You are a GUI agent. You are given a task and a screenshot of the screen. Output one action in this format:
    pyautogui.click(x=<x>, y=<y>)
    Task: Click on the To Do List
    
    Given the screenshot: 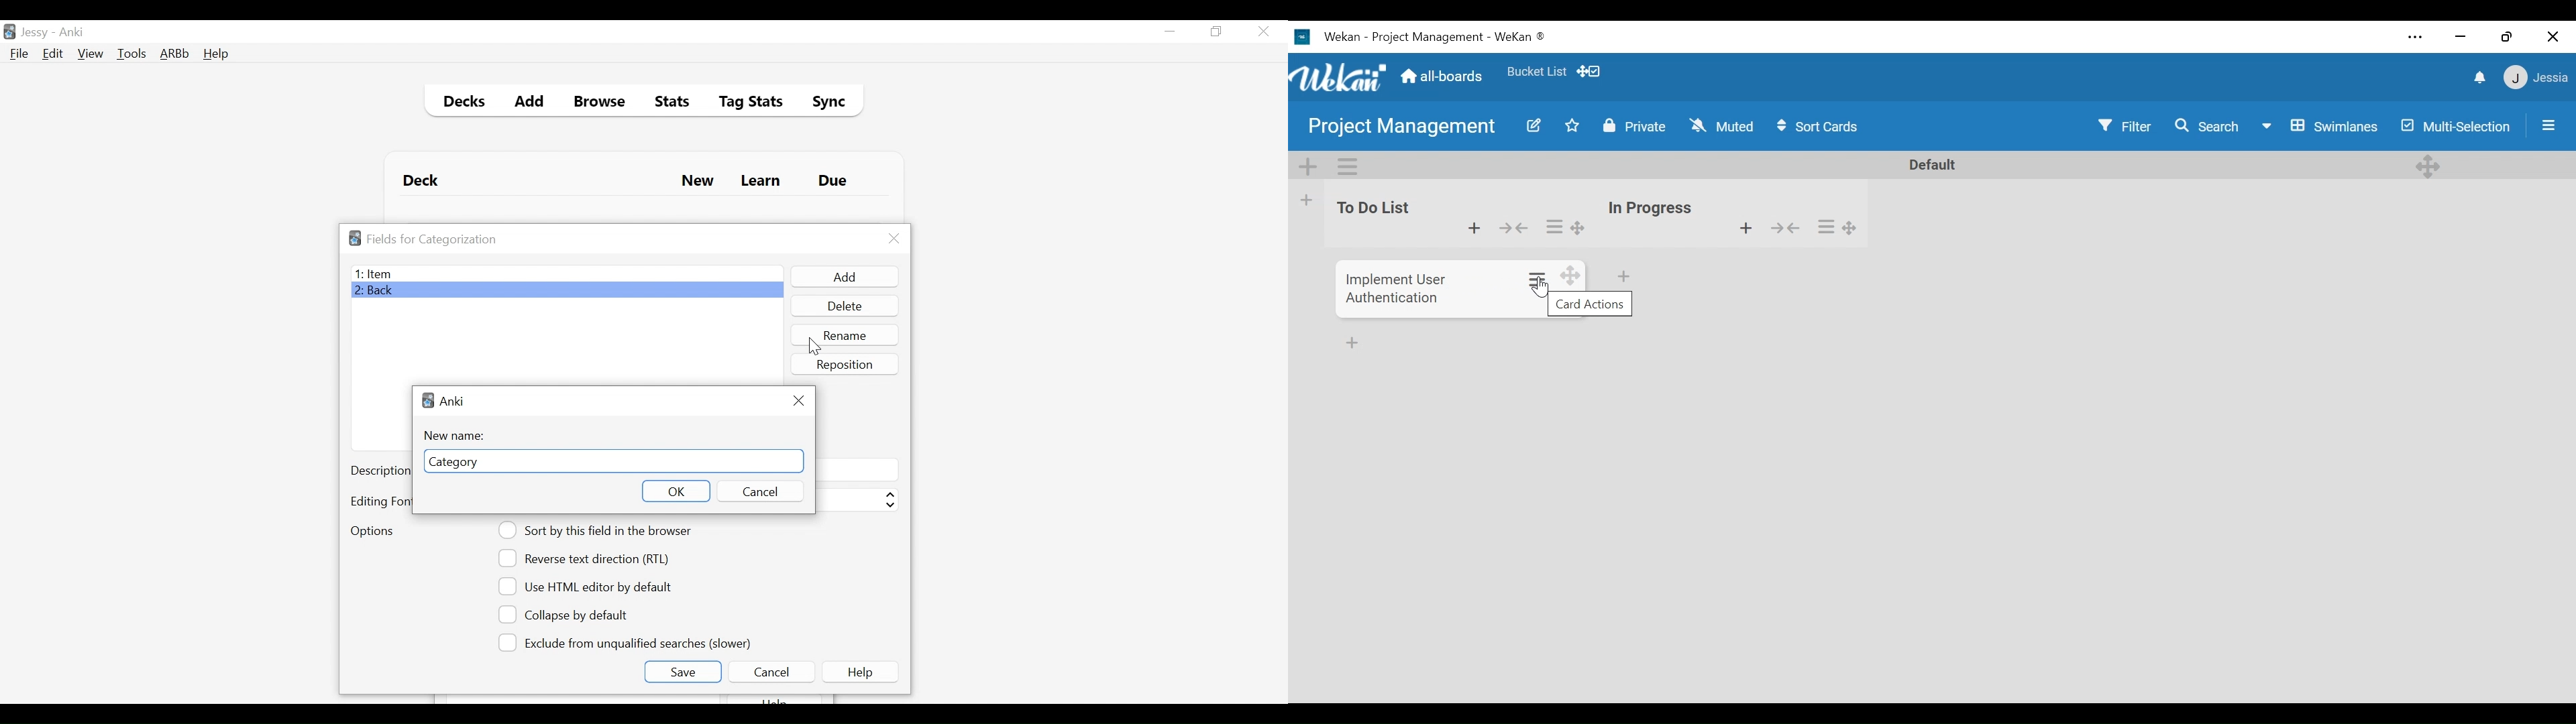 What is the action you would take?
    pyautogui.click(x=1368, y=208)
    